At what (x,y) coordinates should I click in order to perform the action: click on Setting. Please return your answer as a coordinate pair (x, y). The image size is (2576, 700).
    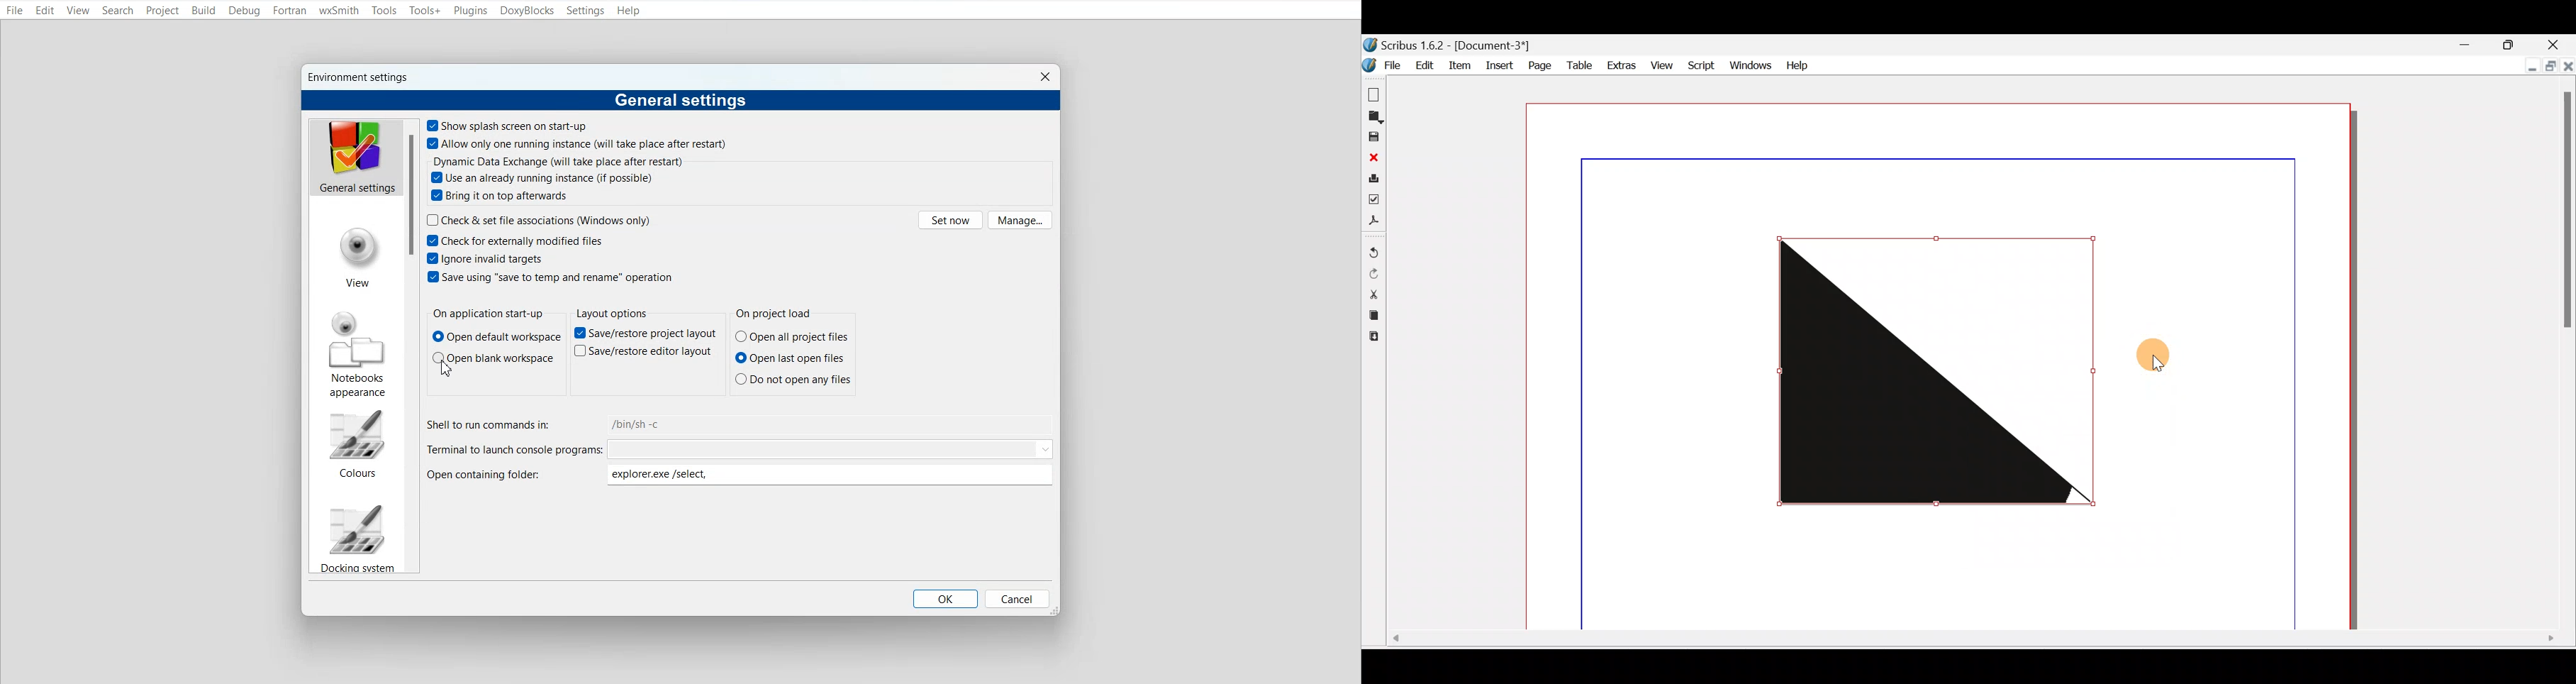
    Looking at the image, I should click on (585, 11).